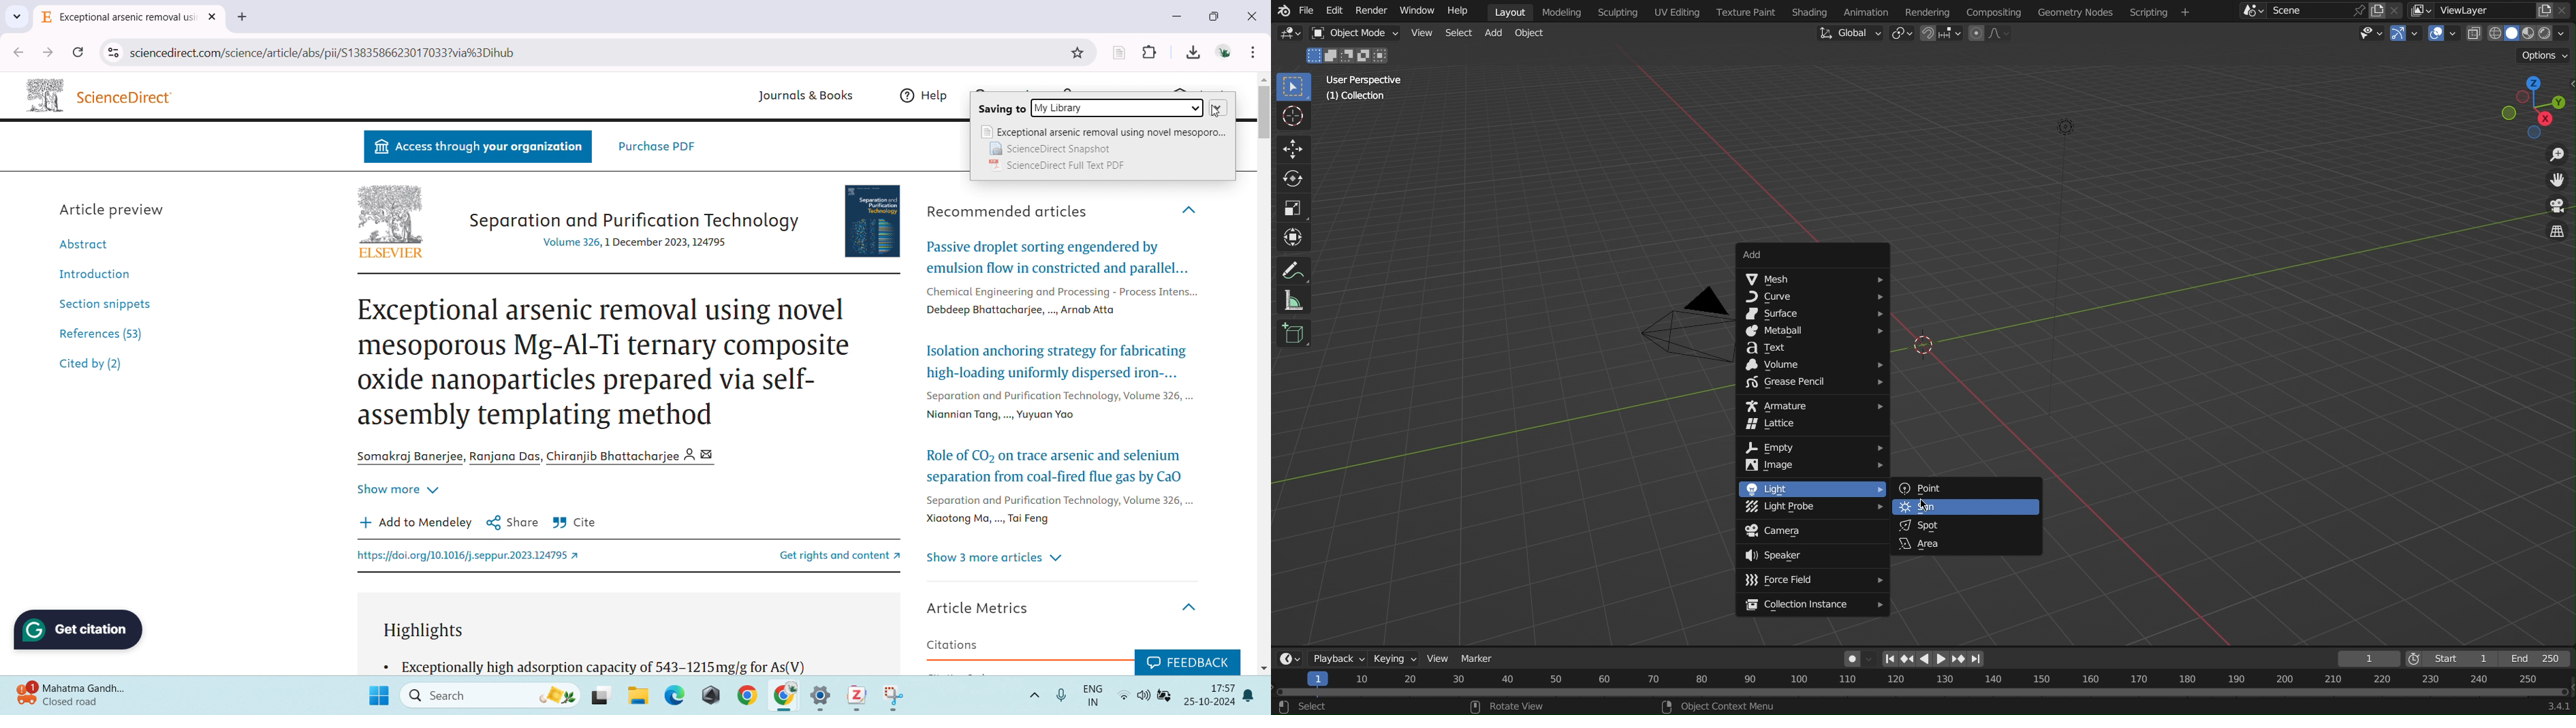  What do you see at coordinates (1105, 132) in the screenshot?
I see `Exceptional arsenic removal using novel mesoporo...` at bounding box center [1105, 132].